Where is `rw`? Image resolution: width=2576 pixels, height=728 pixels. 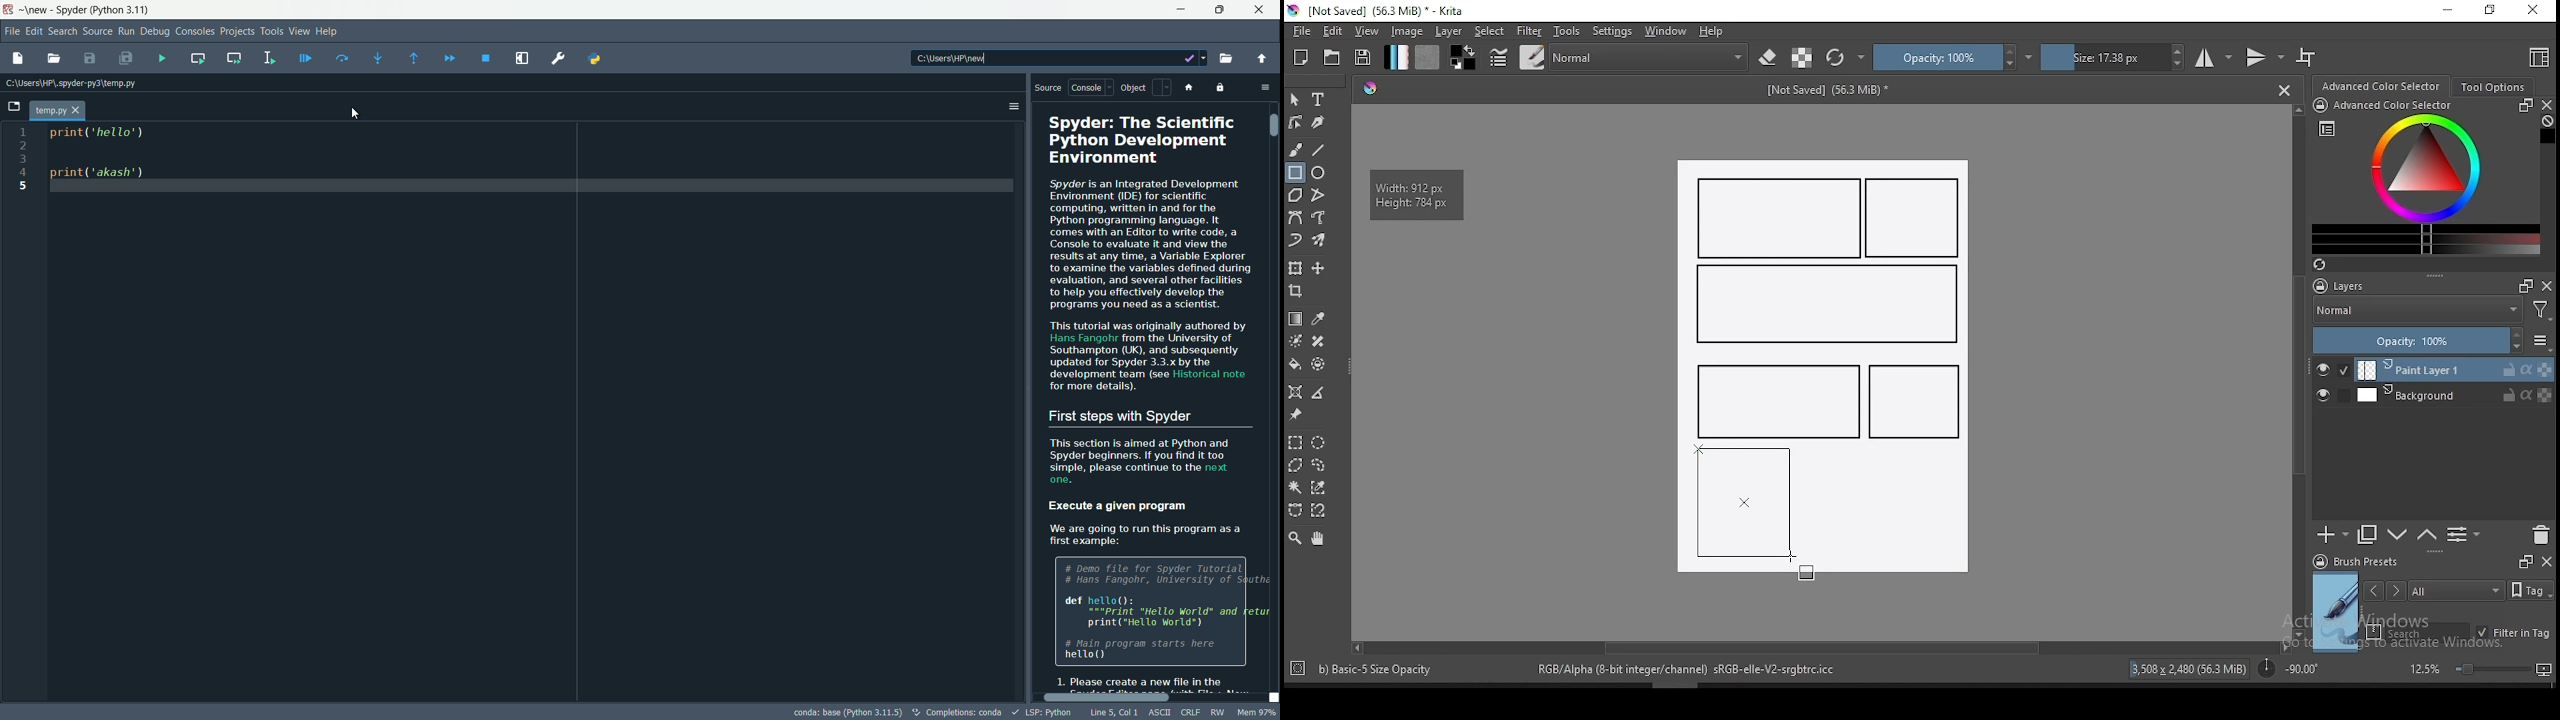
rw is located at coordinates (1219, 712).